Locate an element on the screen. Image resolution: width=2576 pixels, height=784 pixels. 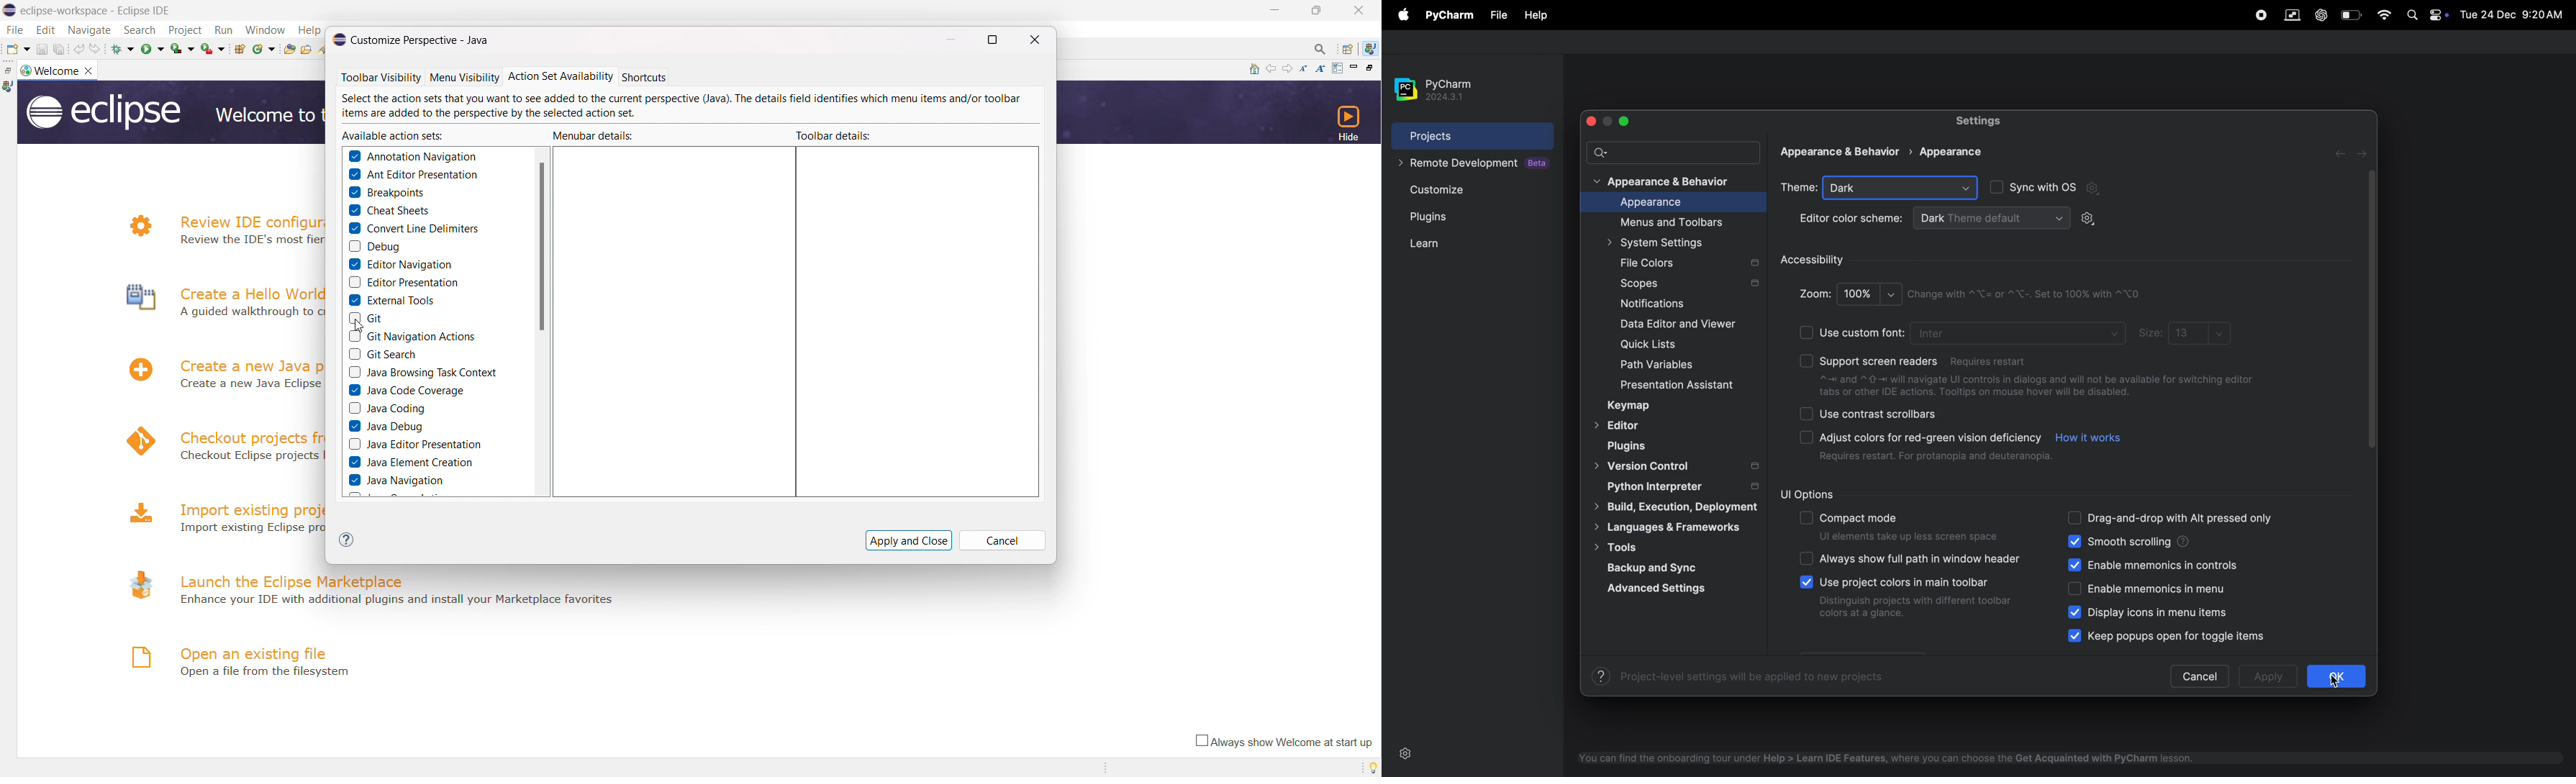
project level setings is located at coordinates (1740, 676).